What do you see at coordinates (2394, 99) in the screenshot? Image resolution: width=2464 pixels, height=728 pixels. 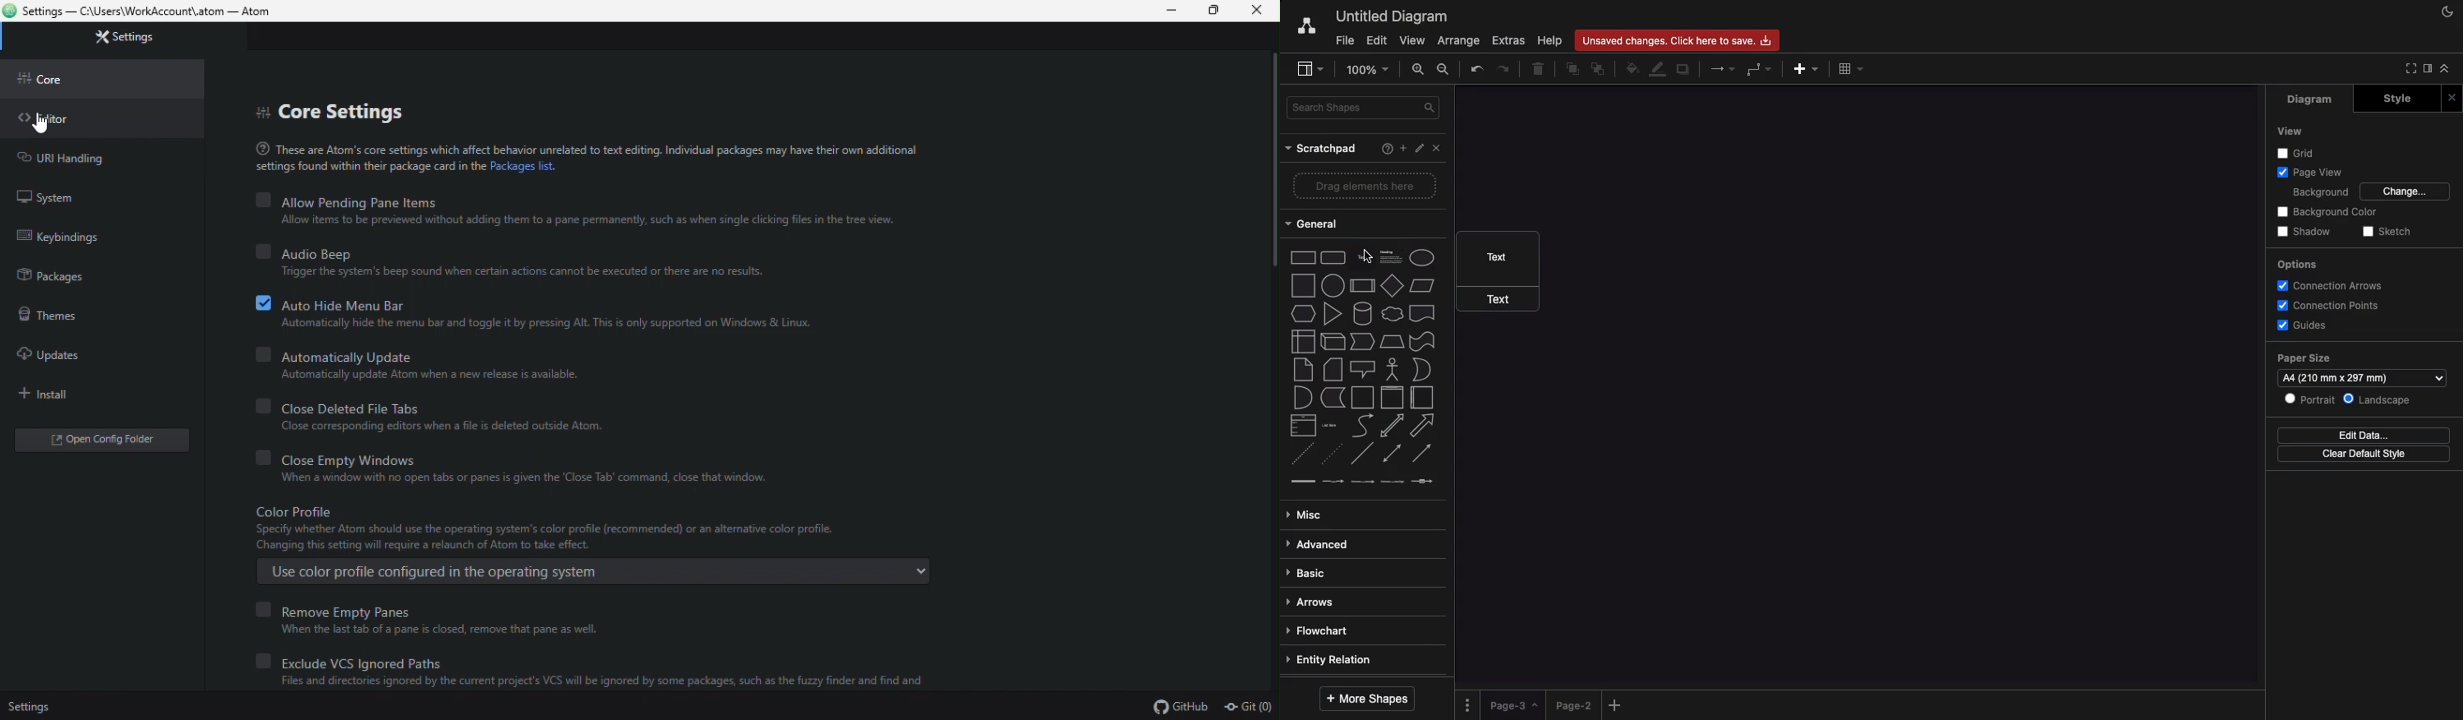 I see `Style` at bounding box center [2394, 99].